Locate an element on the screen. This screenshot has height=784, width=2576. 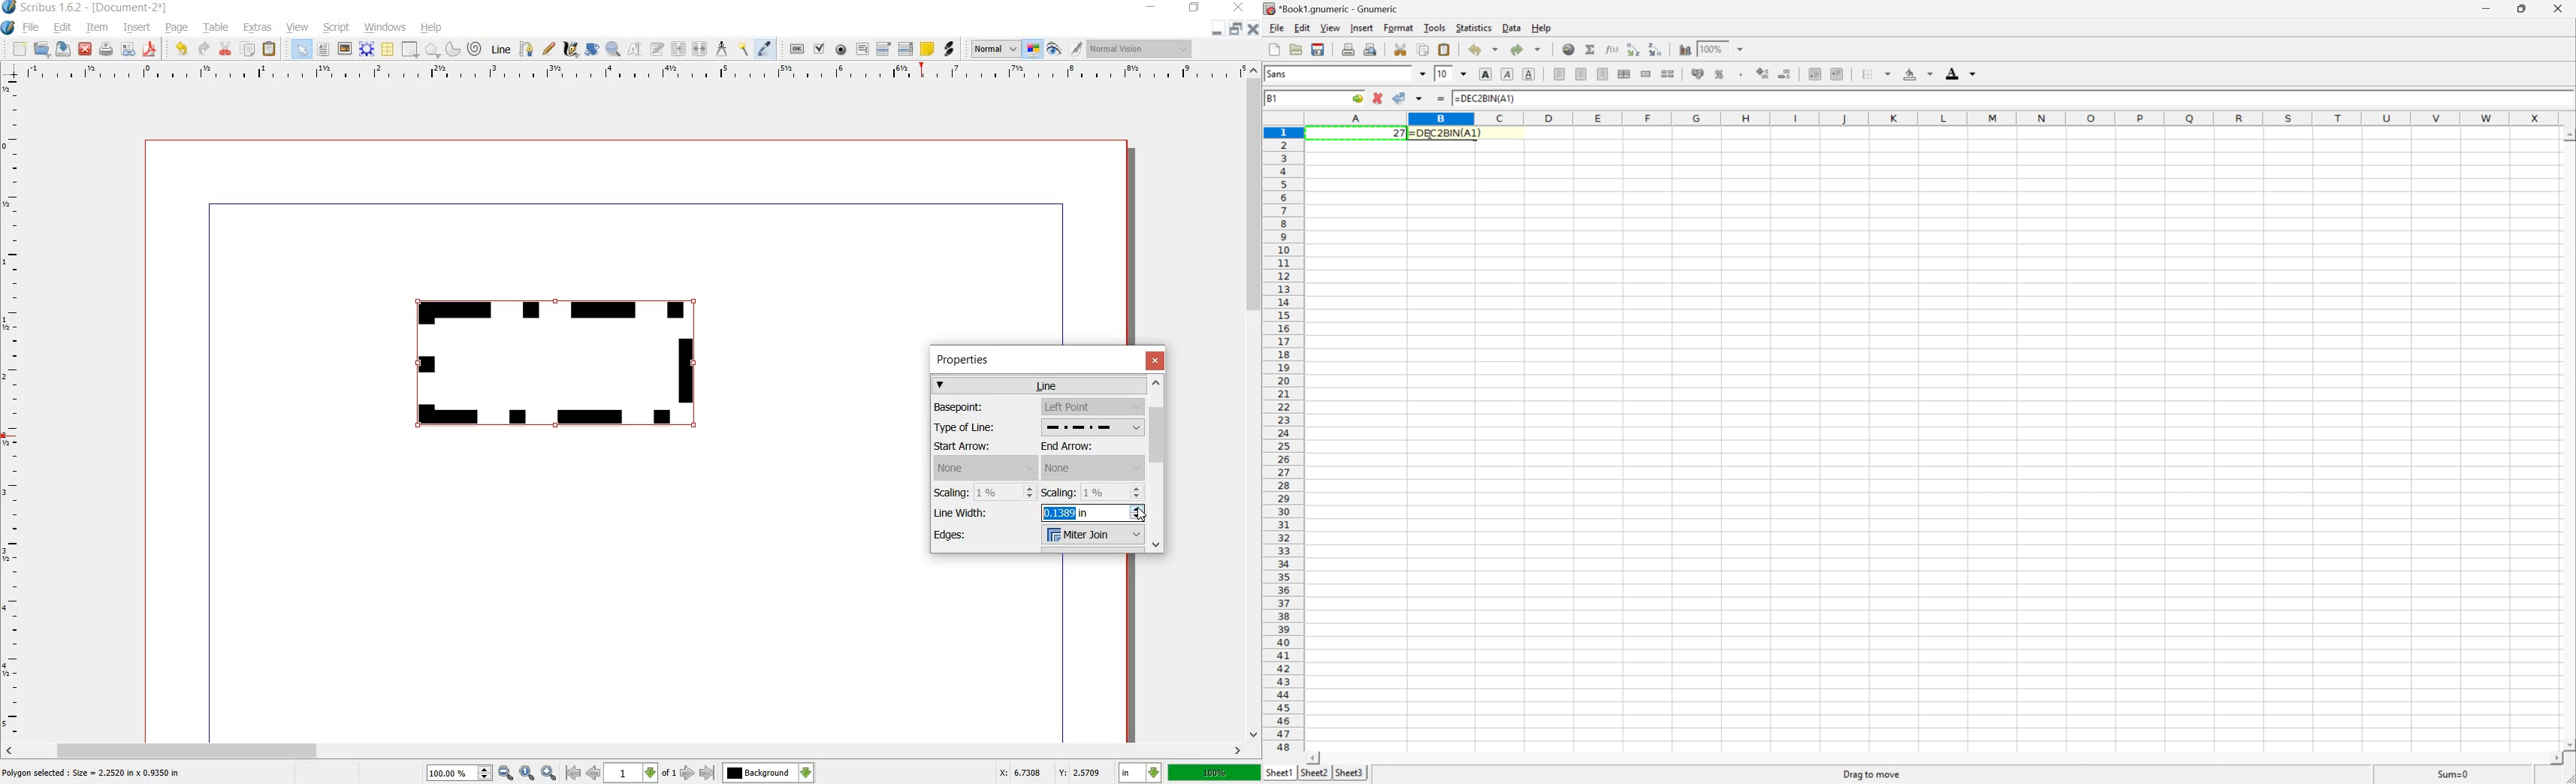
Create a new workbook is located at coordinates (1274, 48).